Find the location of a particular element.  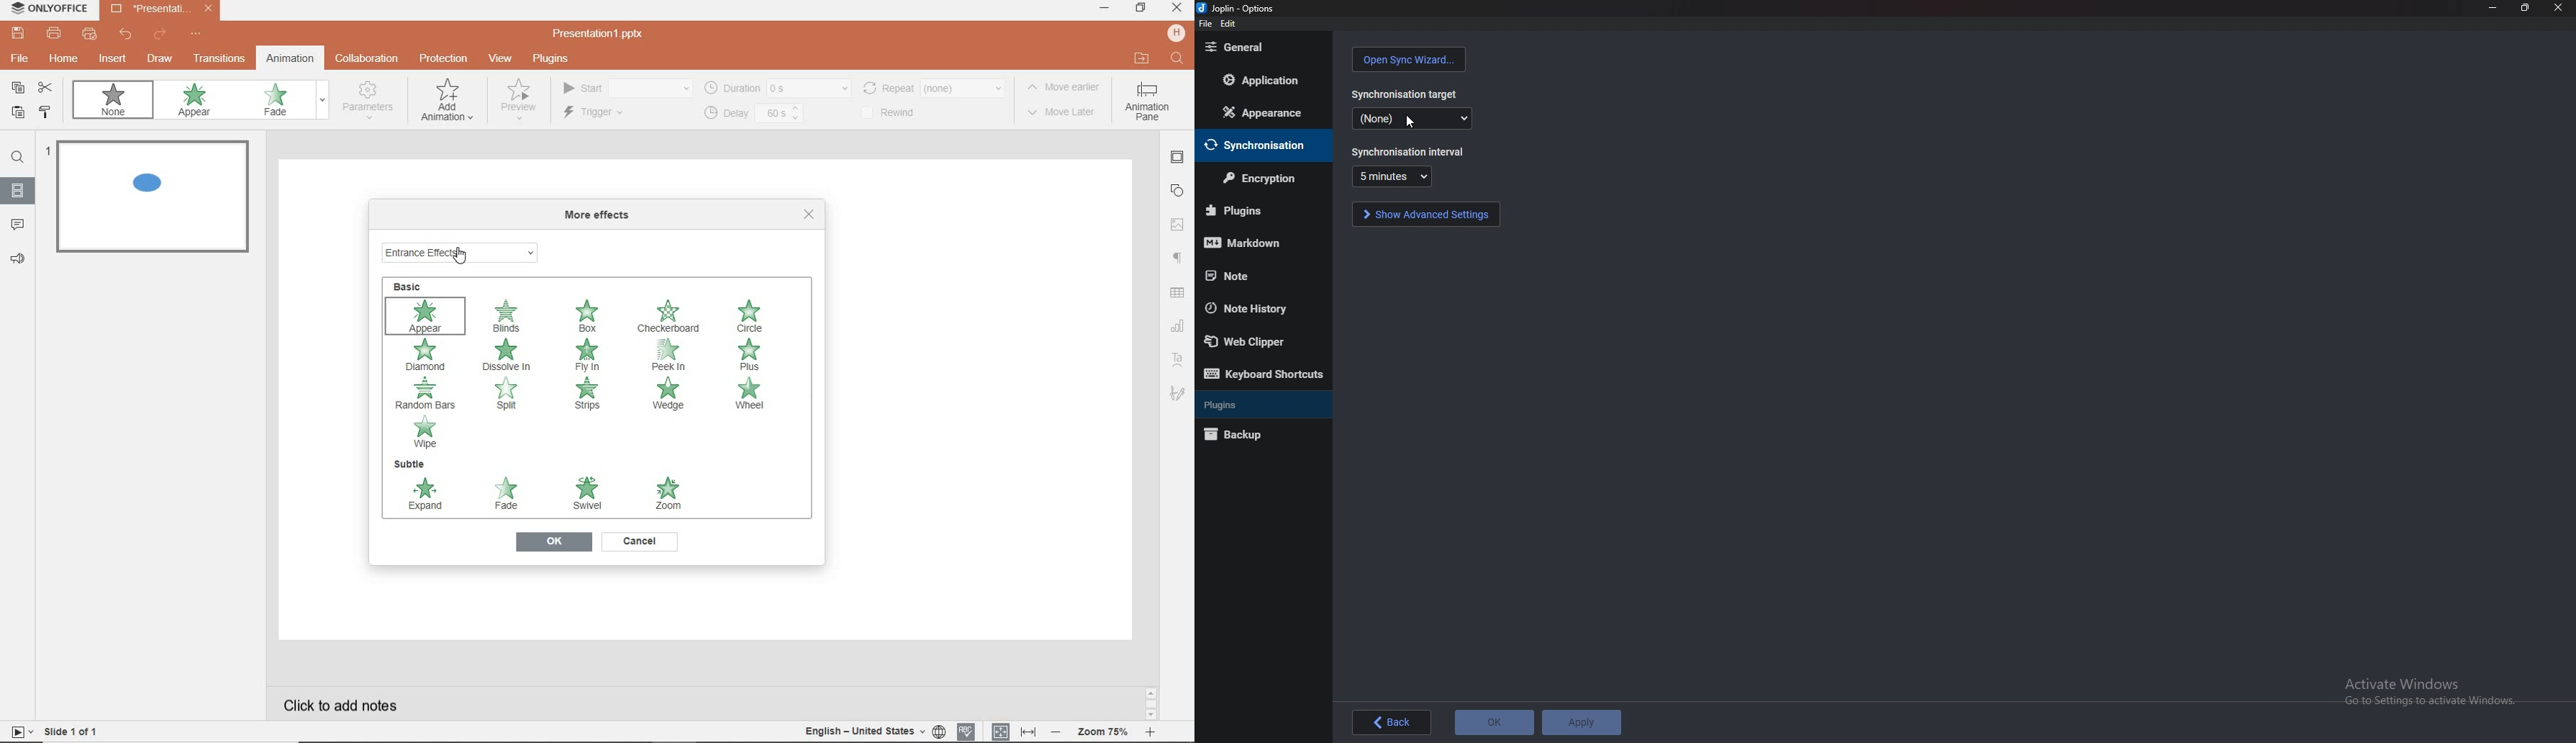

SPLIT is located at coordinates (511, 399).